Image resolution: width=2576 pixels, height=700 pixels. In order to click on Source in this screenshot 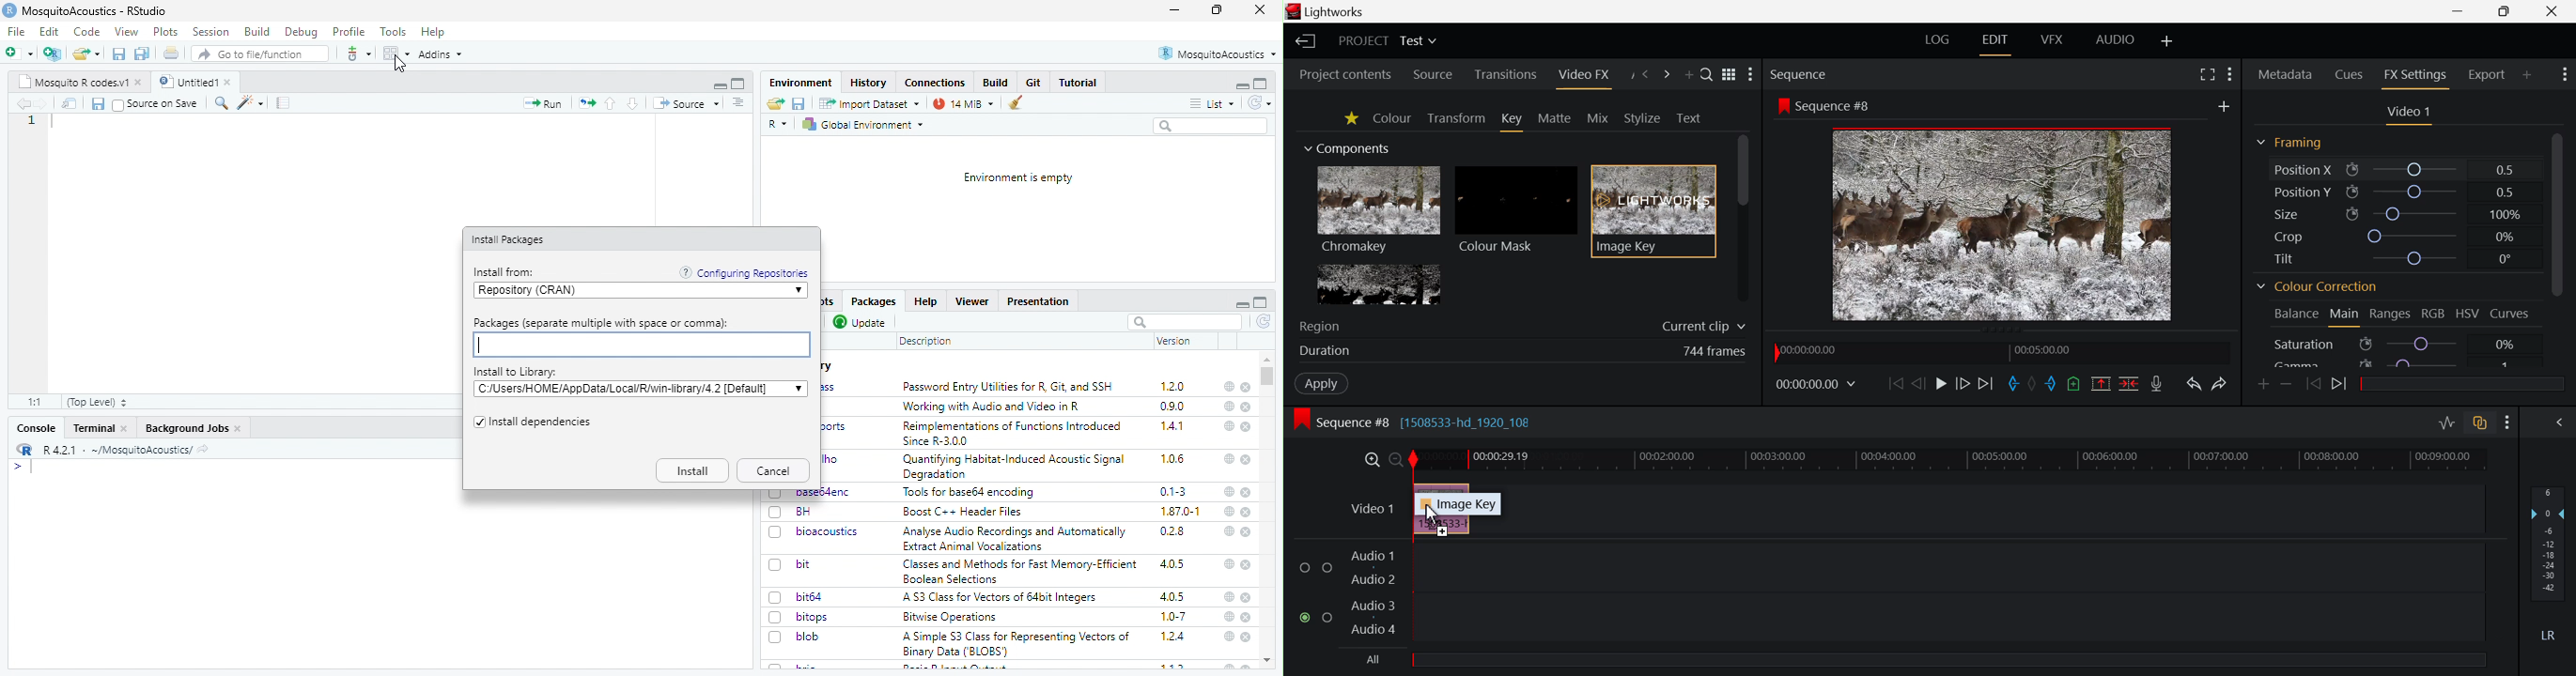, I will do `click(1432, 72)`.